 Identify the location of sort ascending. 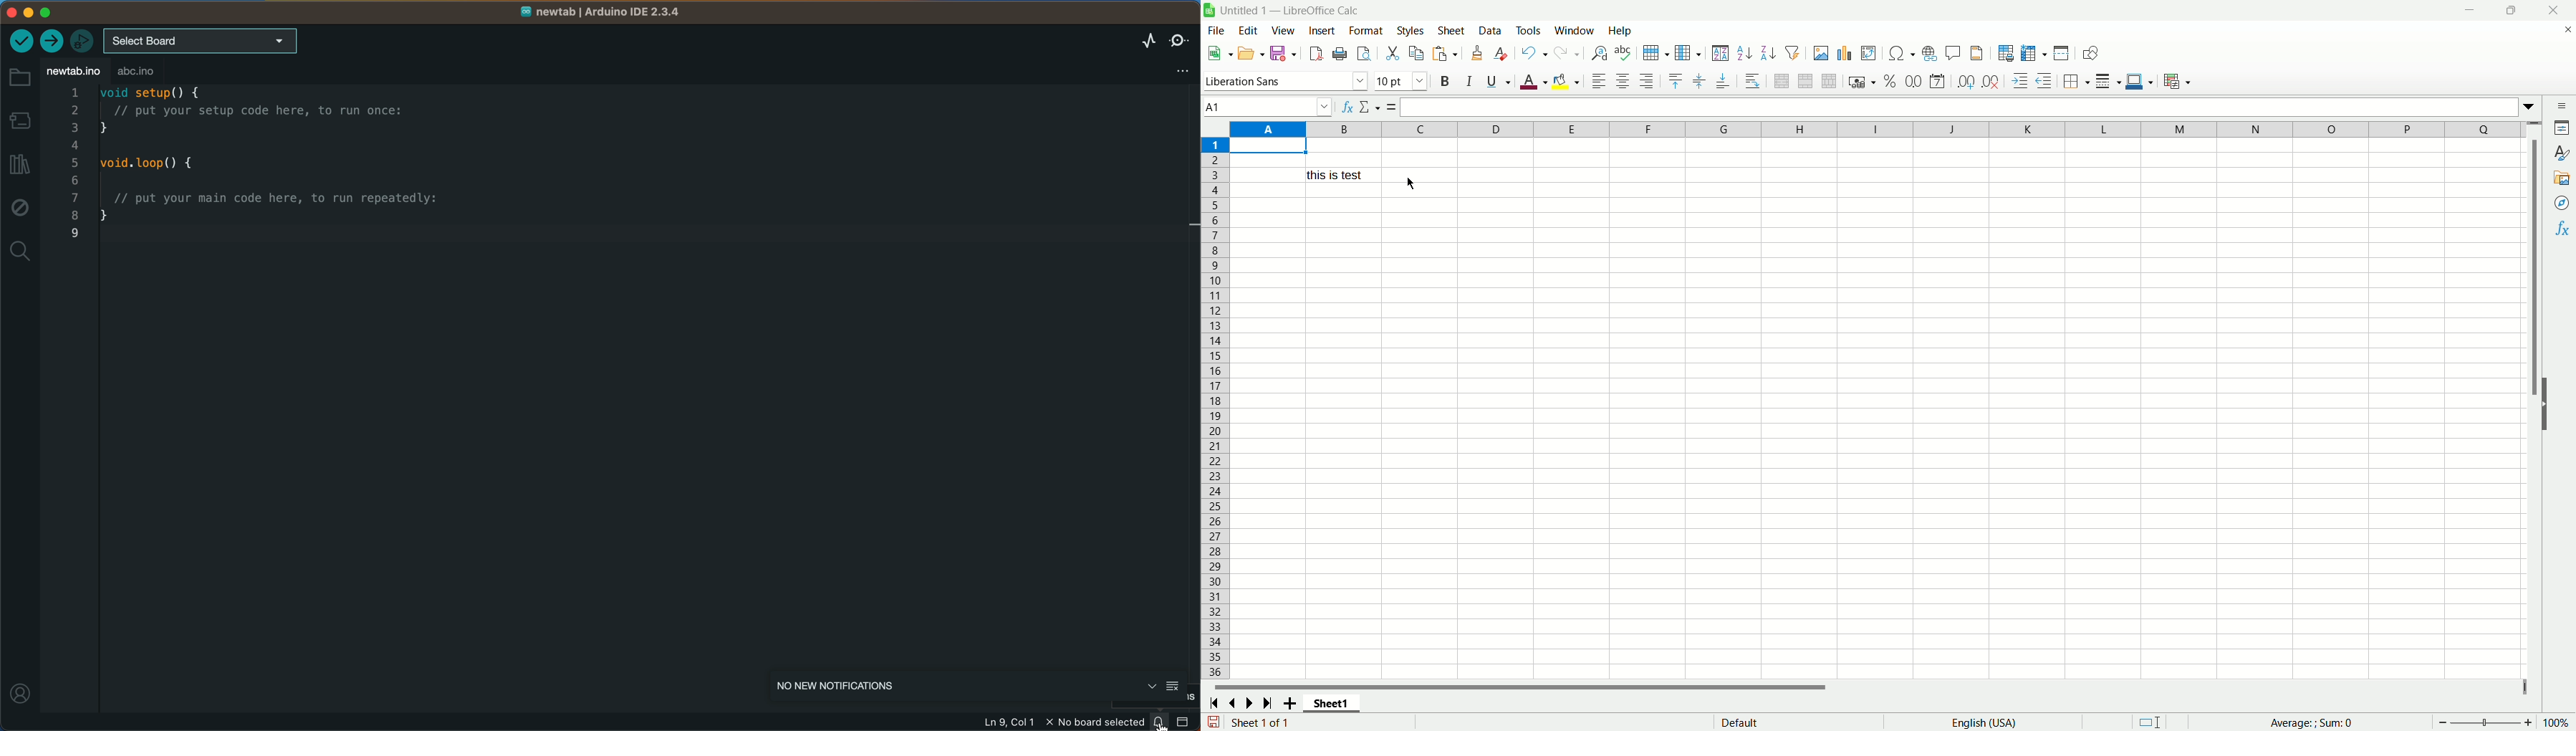
(1742, 53).